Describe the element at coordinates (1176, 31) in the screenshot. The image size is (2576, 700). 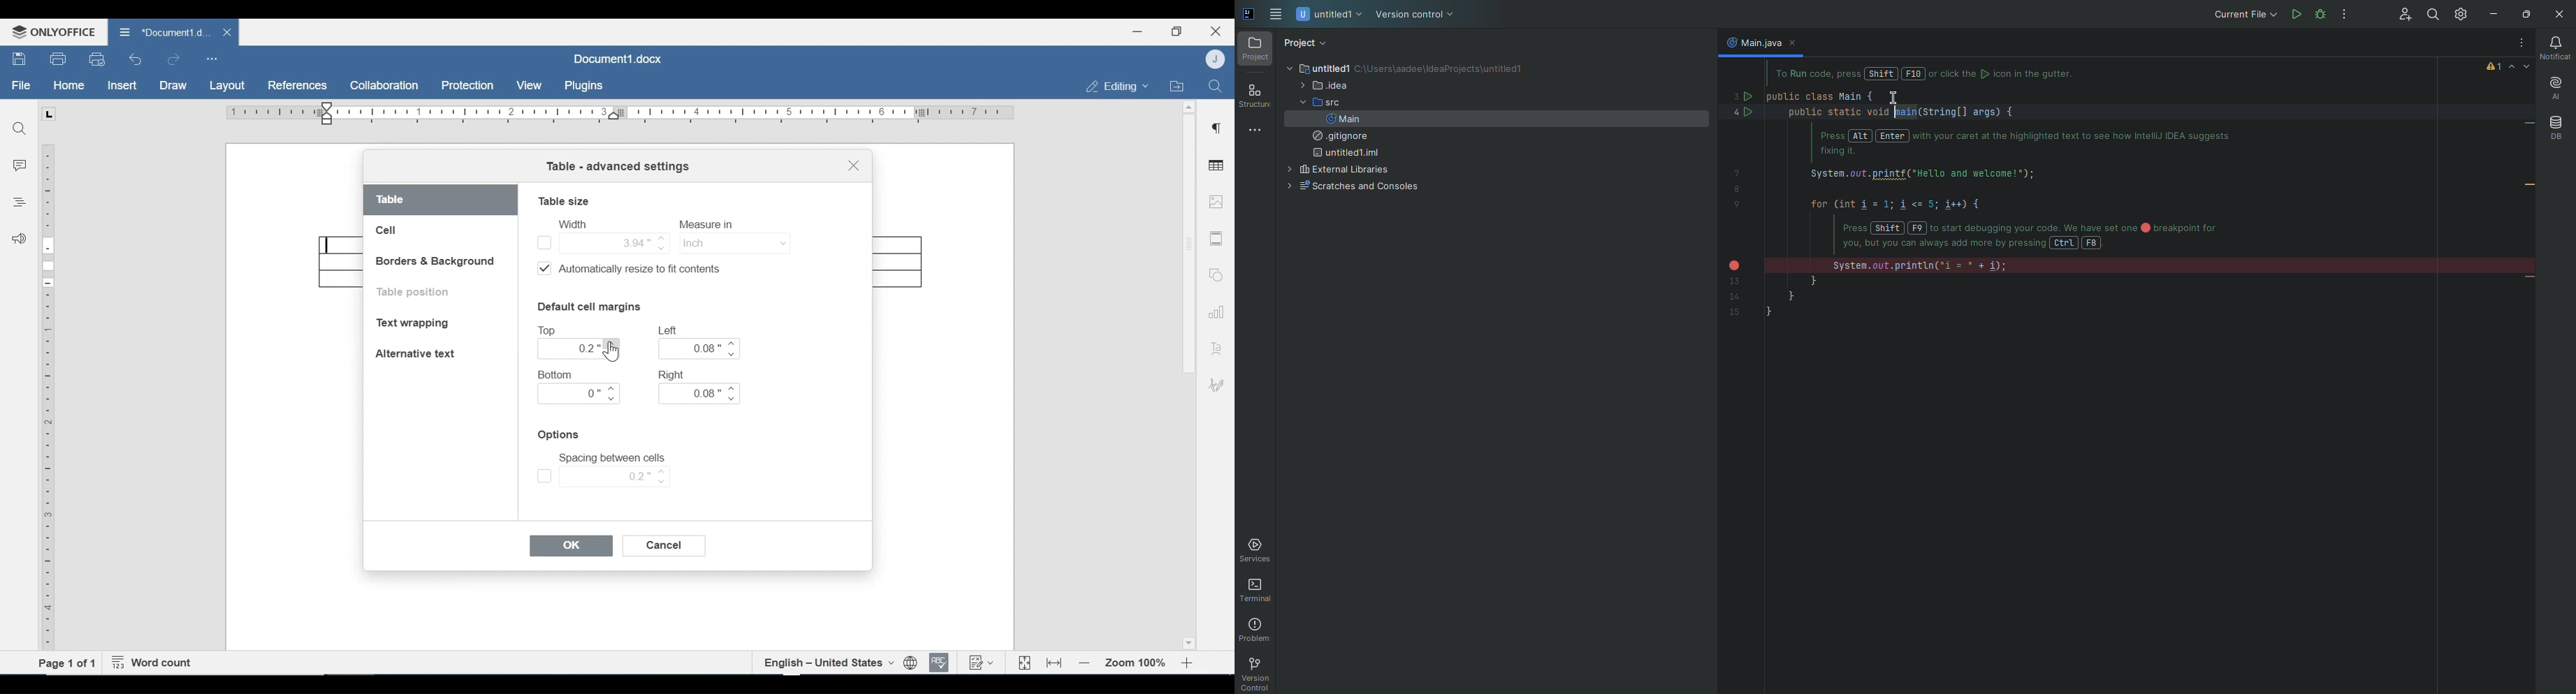
I see `Restore` at that location.